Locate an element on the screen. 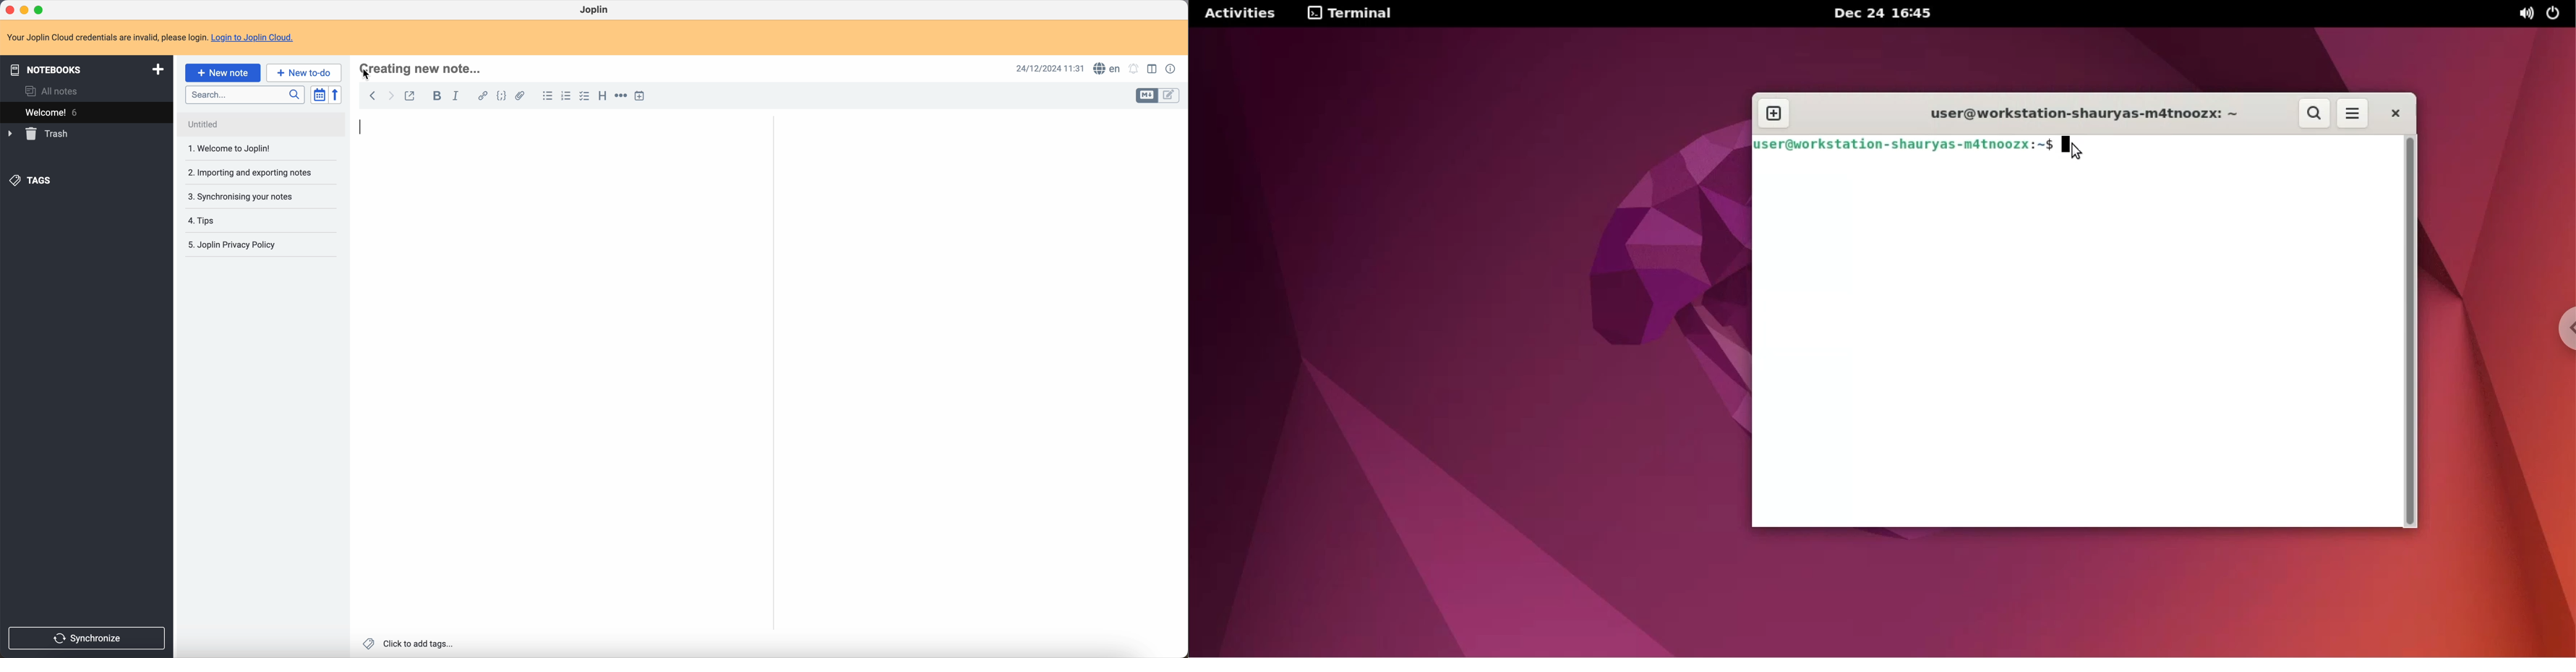 The image size is (2576, 672). click on title is located at coordinates (423, 69).